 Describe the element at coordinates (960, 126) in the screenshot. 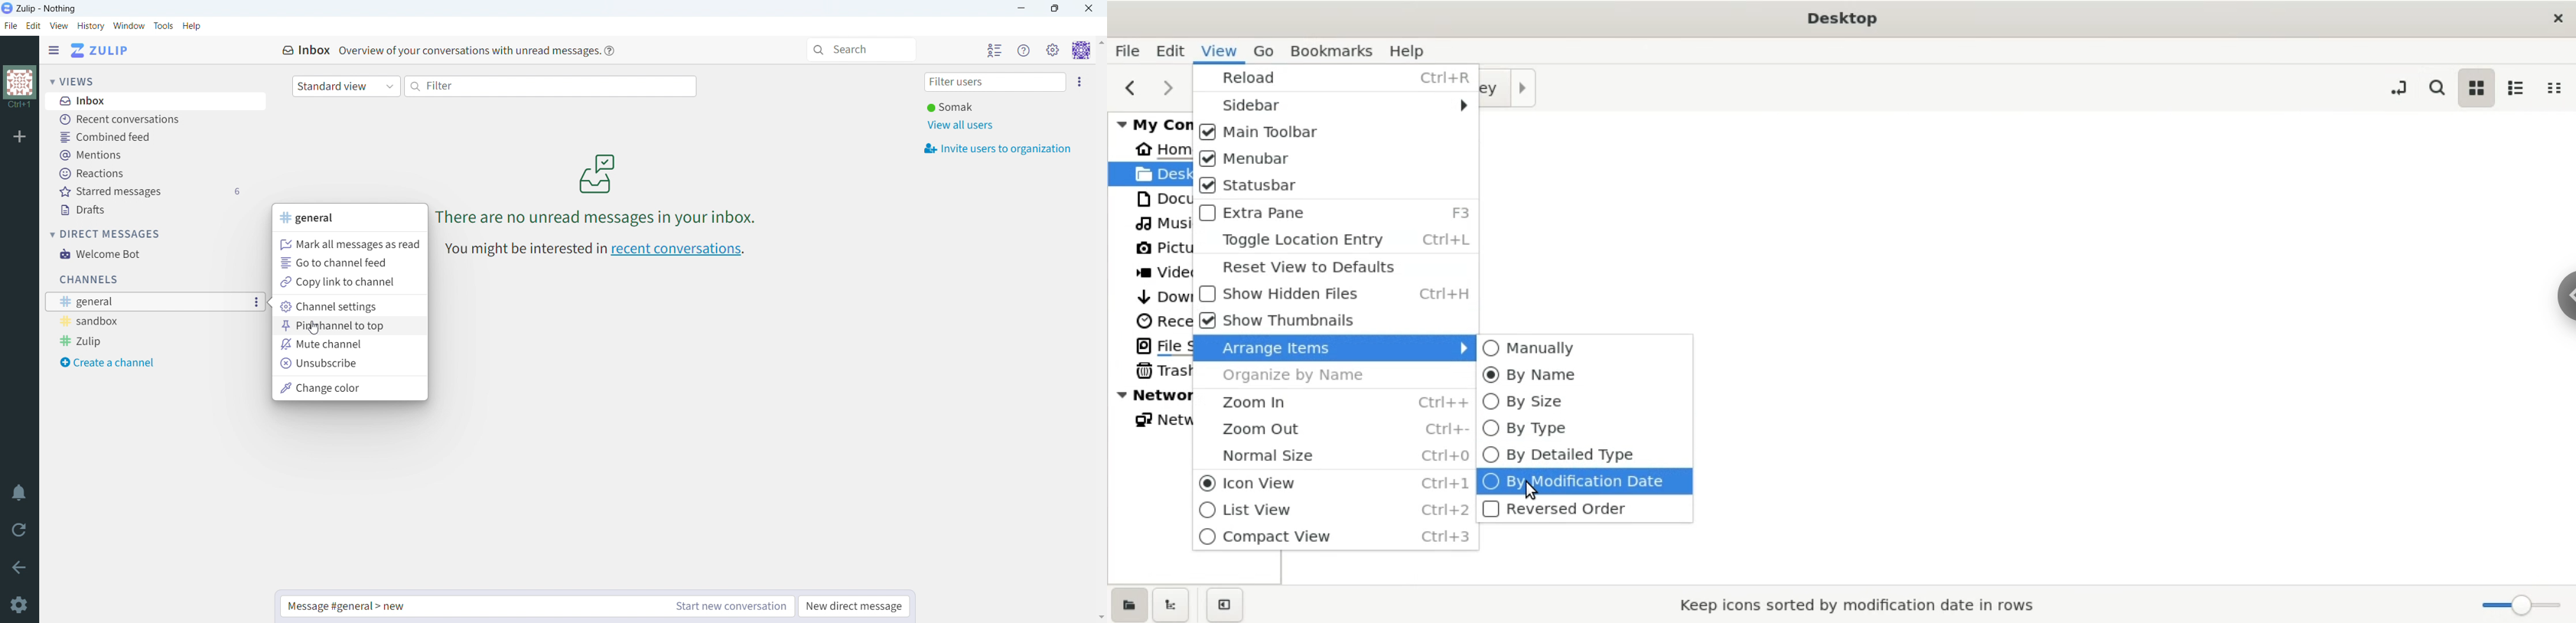

I see `view all users` at that location.